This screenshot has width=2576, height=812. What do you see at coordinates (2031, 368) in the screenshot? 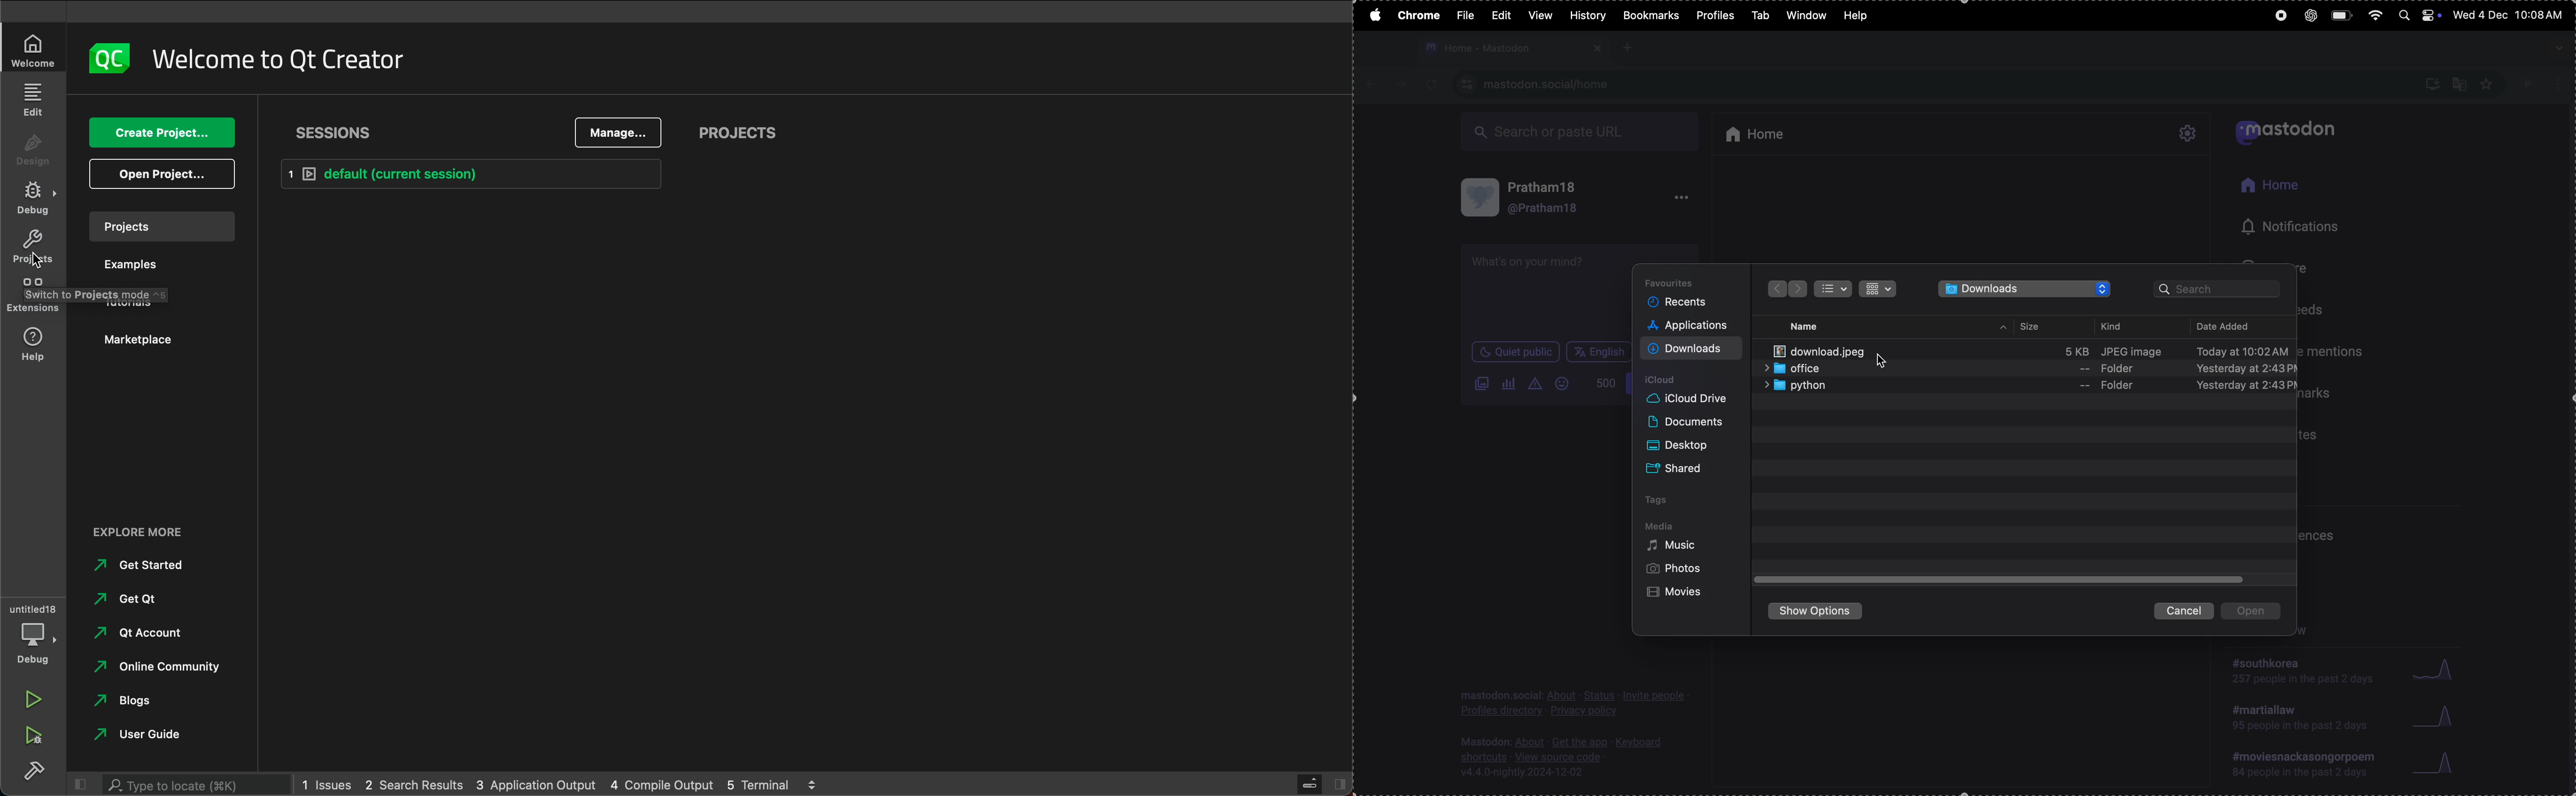
I see `office folder` at bounding box center [2031, 368].